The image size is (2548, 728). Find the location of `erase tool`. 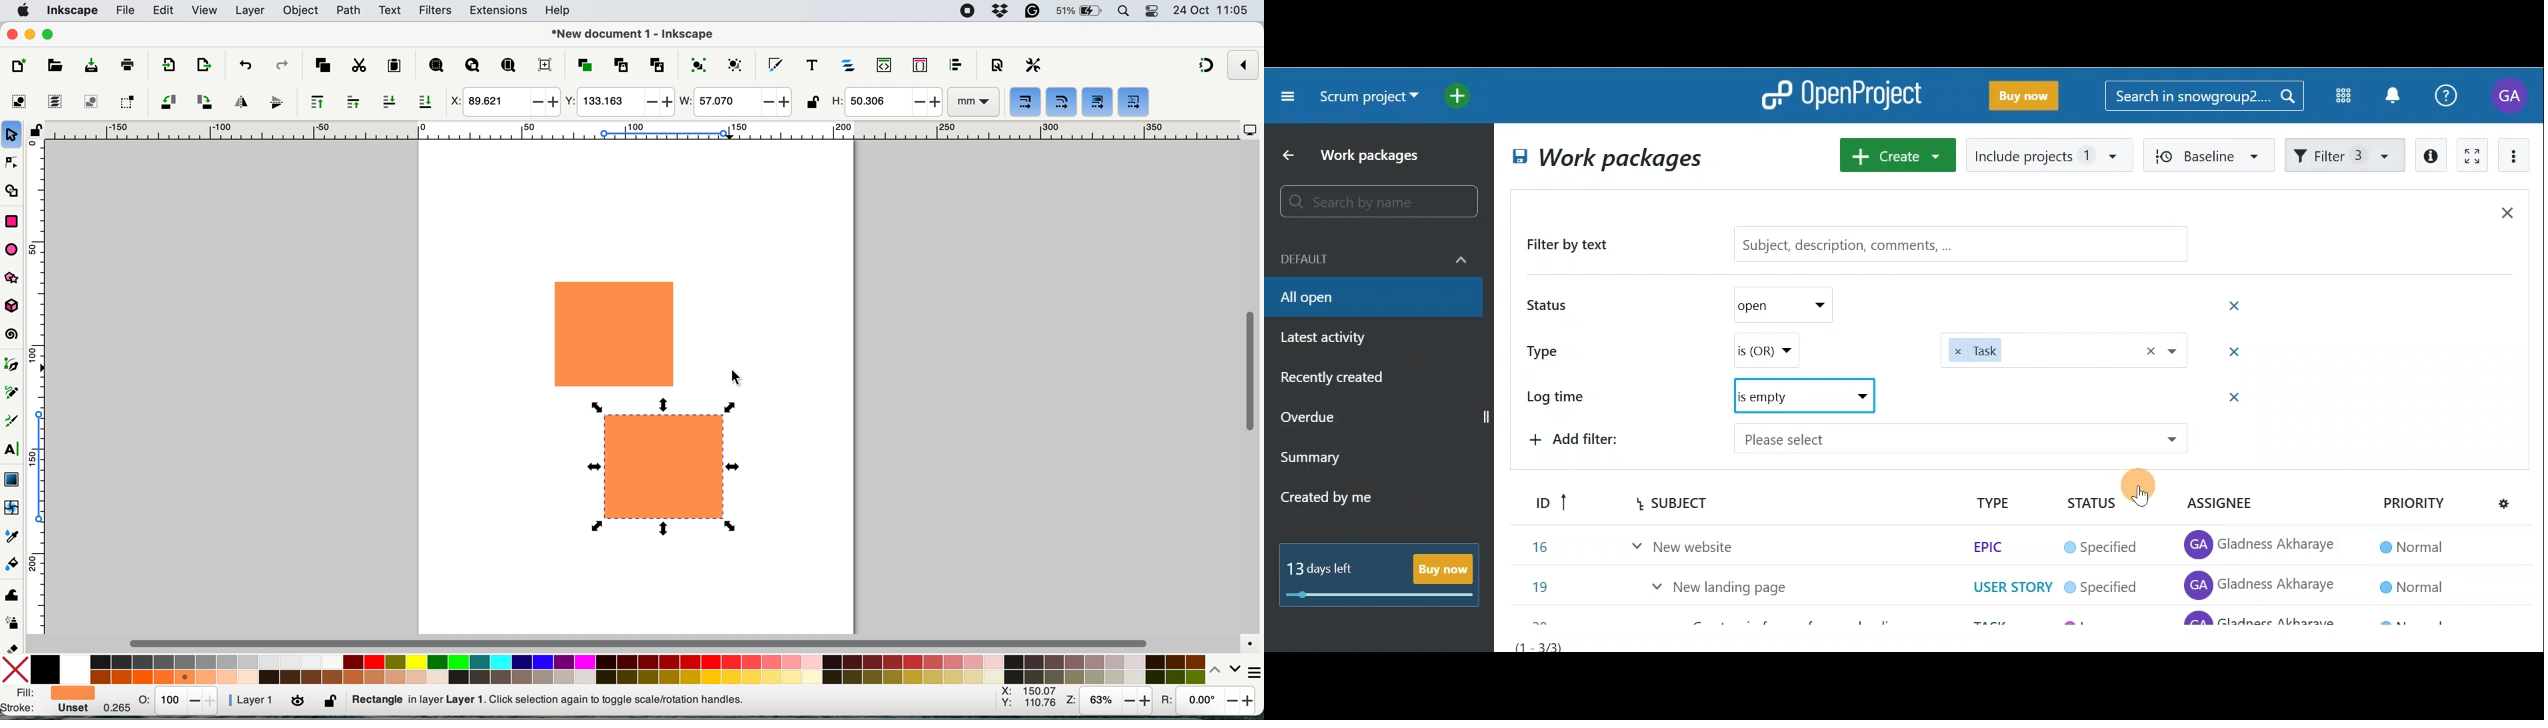

erase tool is located at coordinates (14, 648).